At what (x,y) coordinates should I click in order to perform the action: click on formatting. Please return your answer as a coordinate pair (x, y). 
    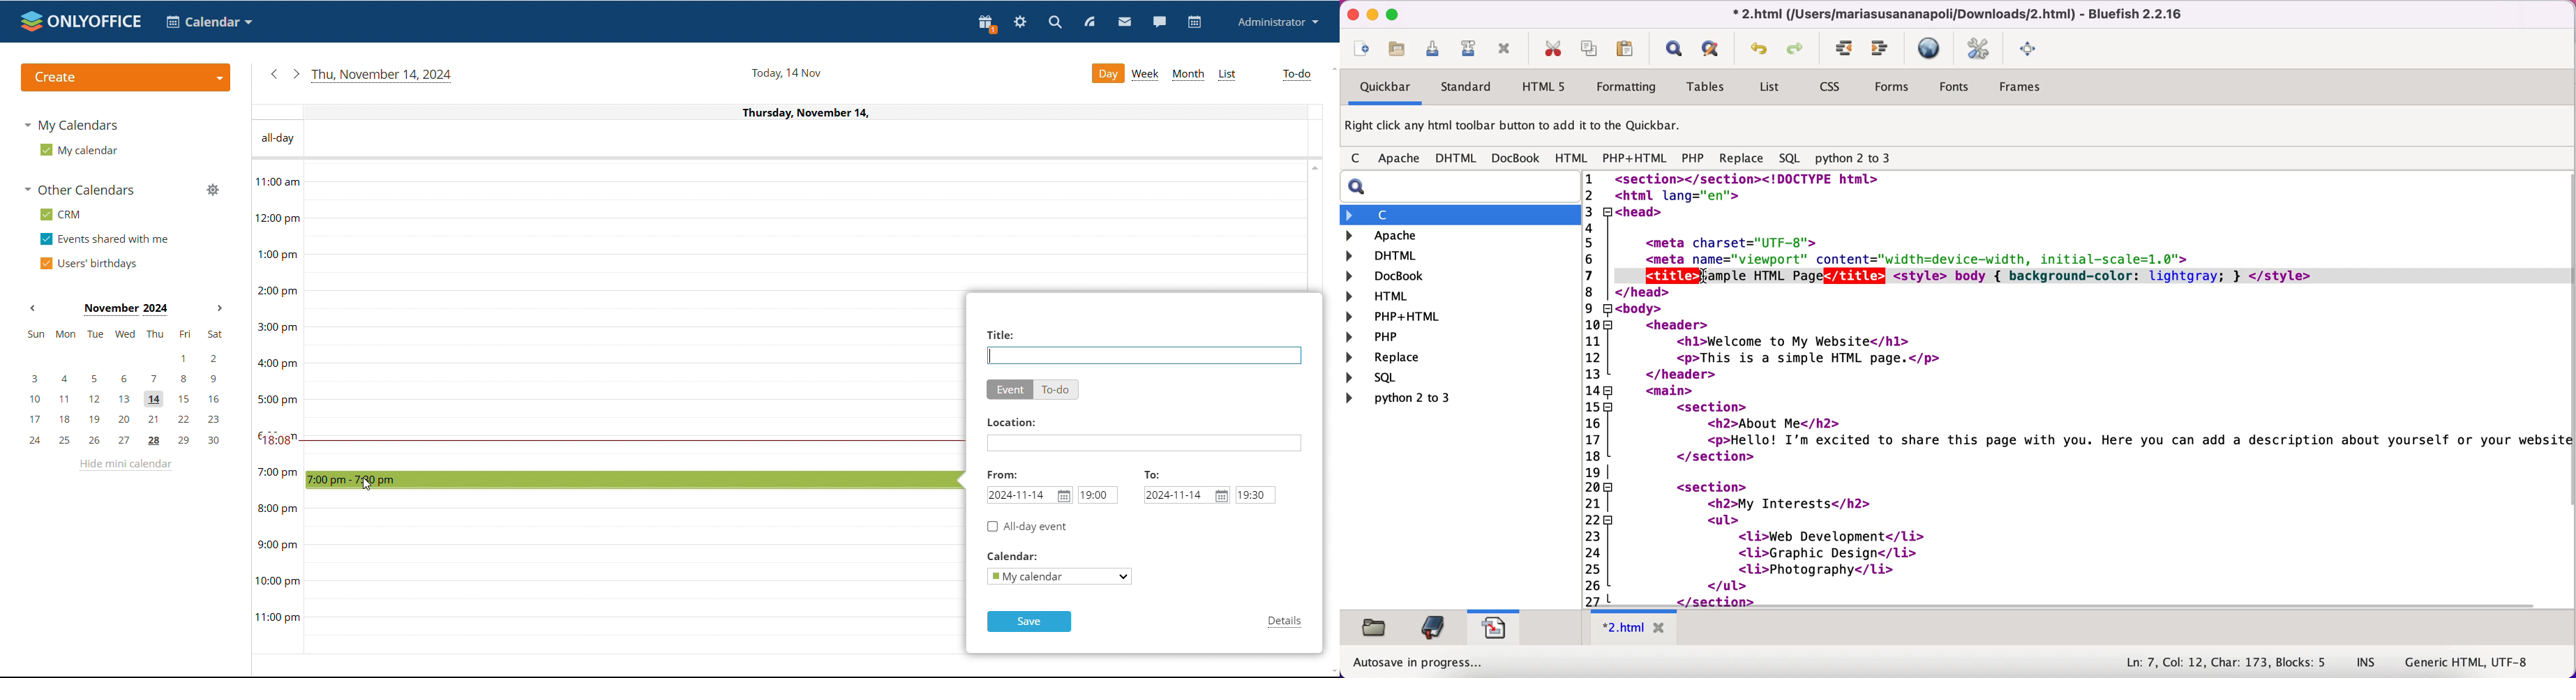
    Looking at the image, I should click on (1627, 88).